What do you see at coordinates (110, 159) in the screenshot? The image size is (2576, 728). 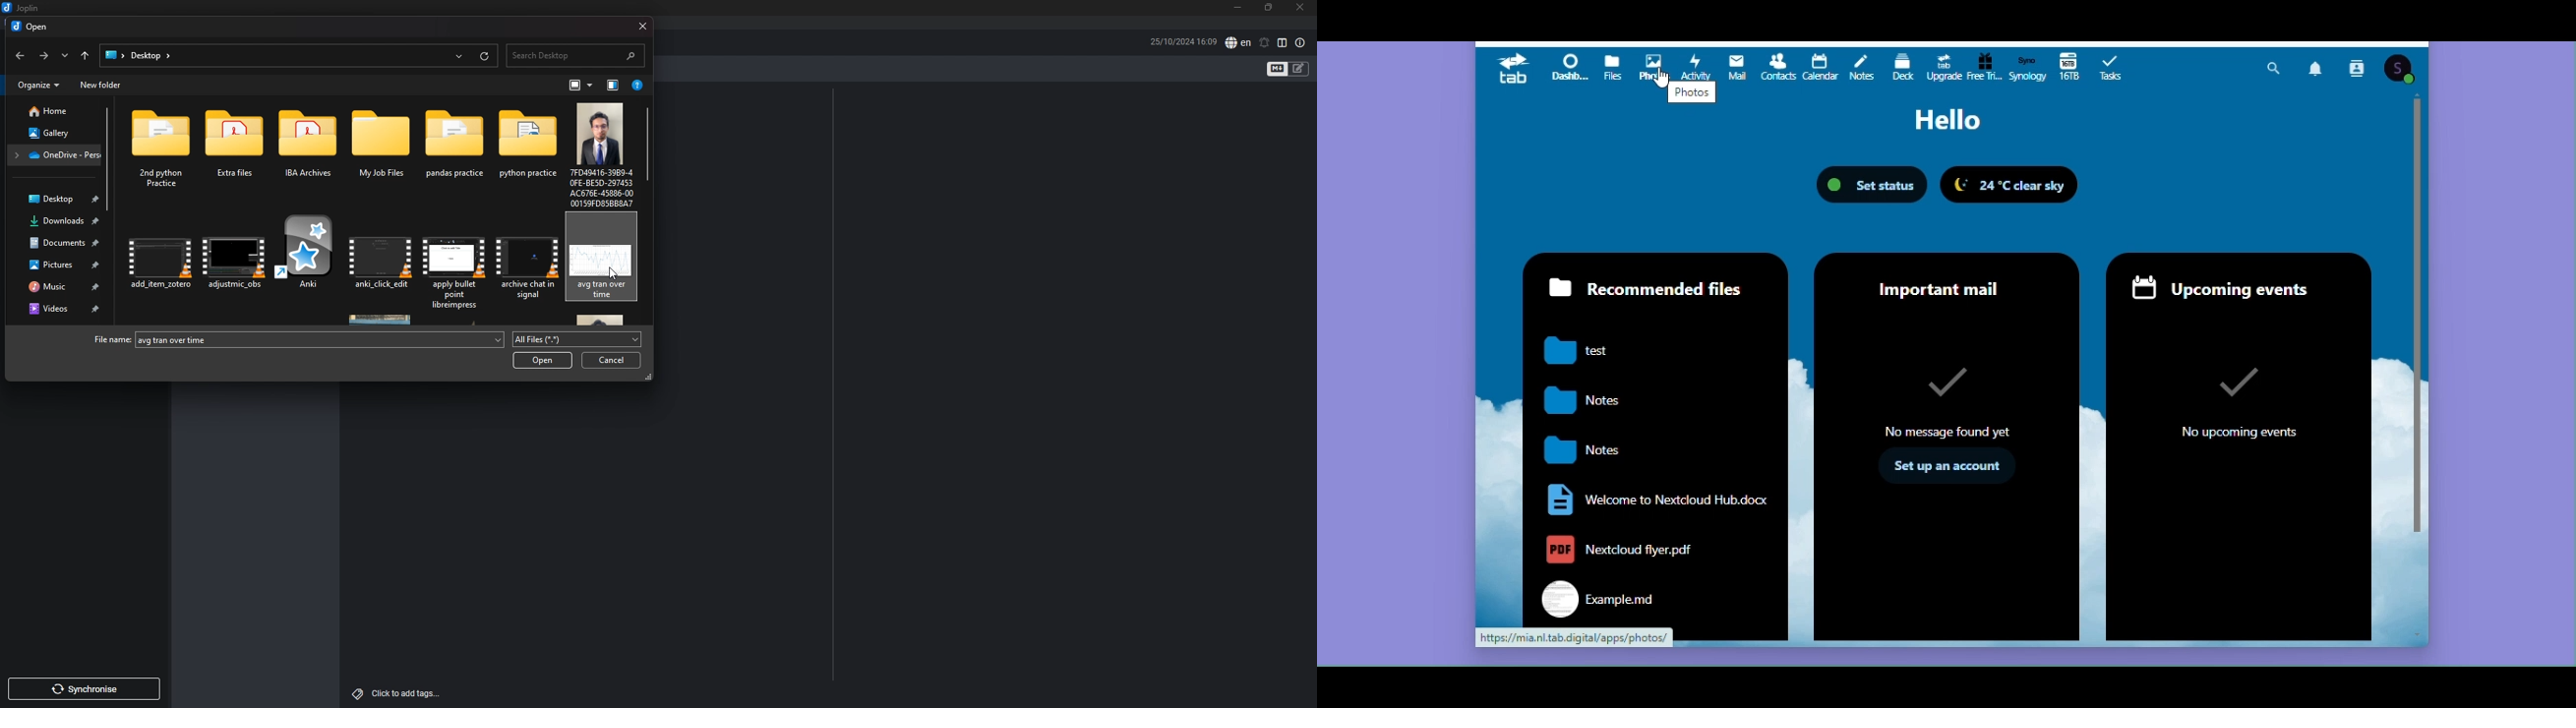 I see `scroll bar` at bounding box center [110, 159].